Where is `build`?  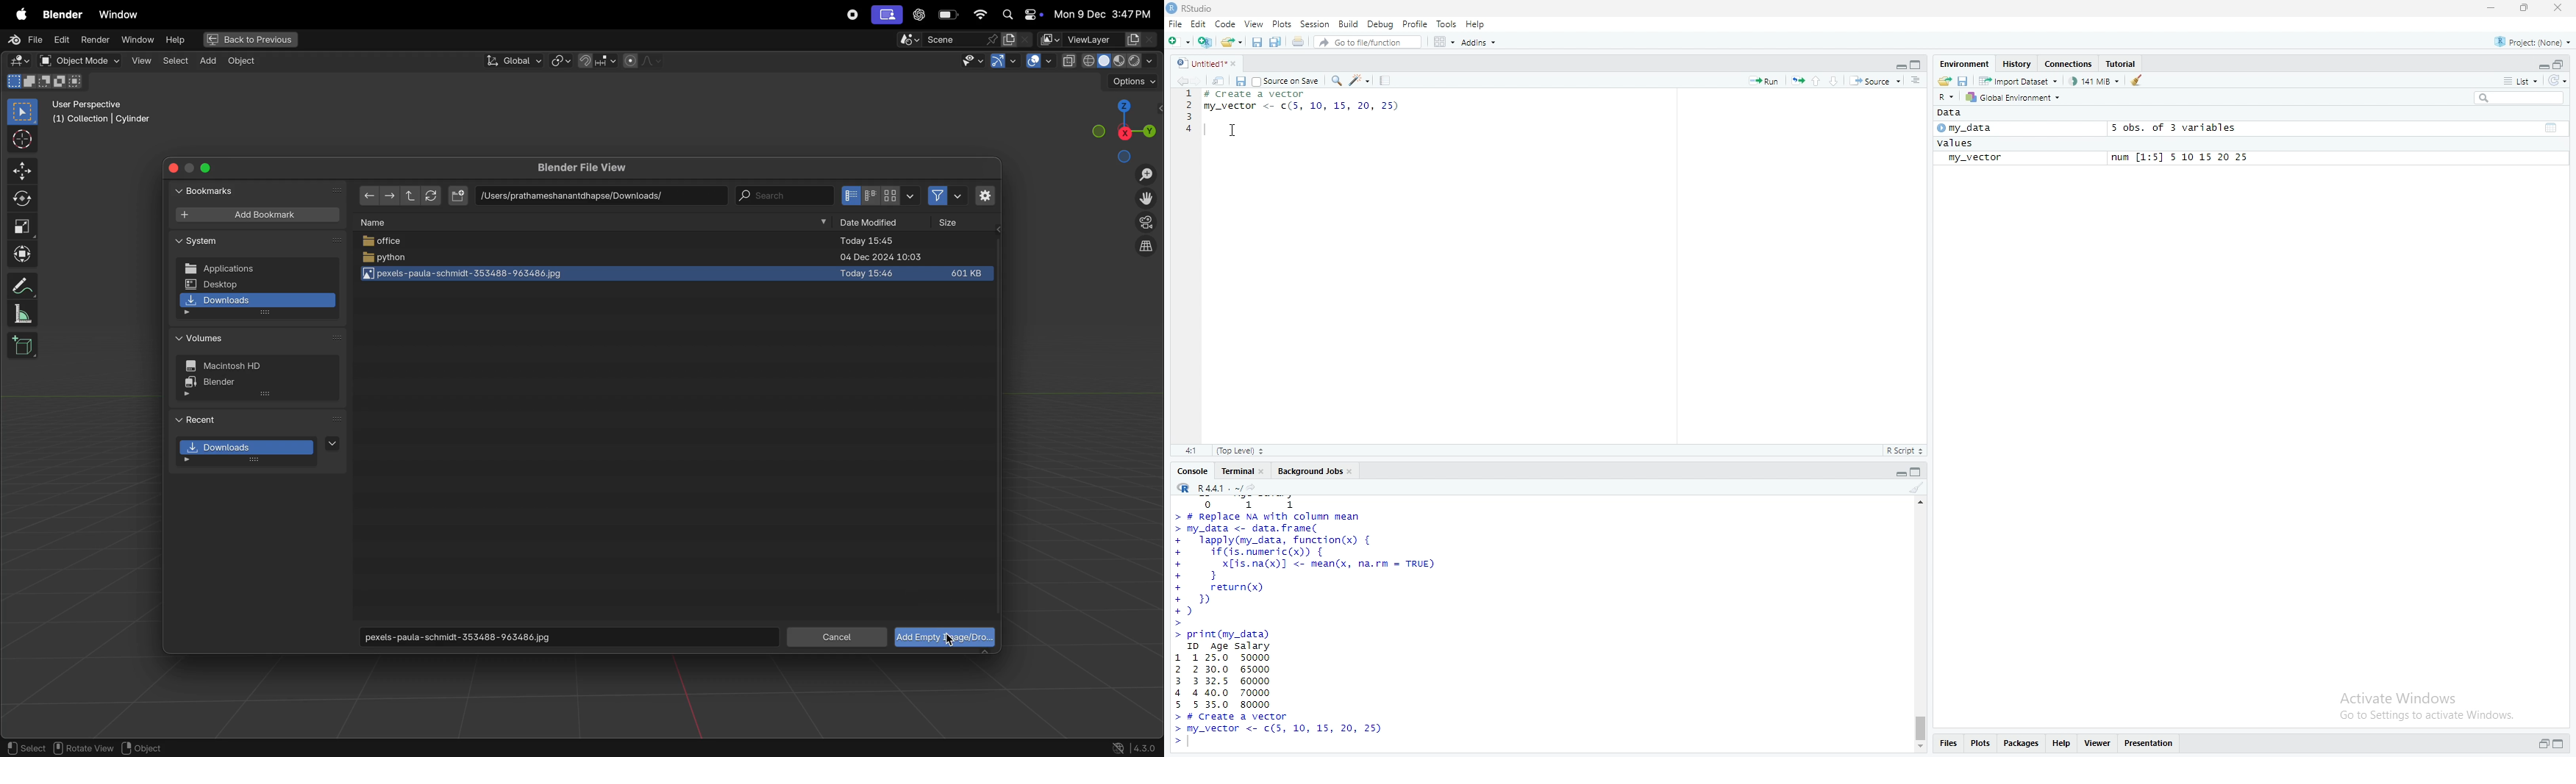 build is located at coordinates (1349, 24).